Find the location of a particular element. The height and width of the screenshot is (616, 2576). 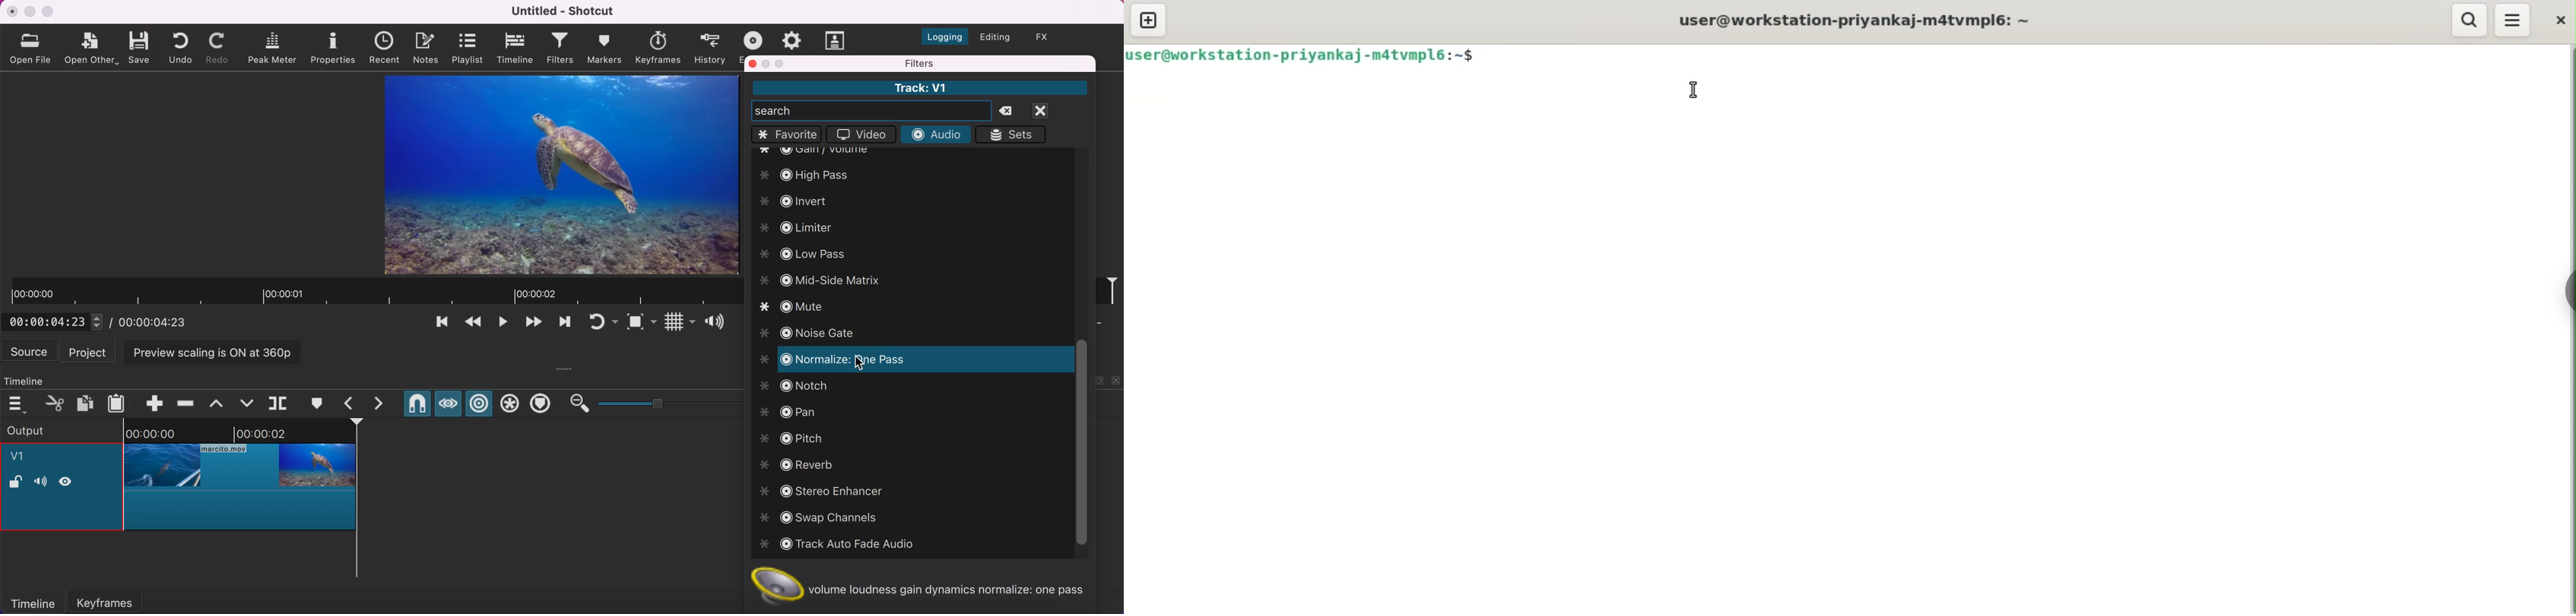

project is located at coordinates (90, 351).